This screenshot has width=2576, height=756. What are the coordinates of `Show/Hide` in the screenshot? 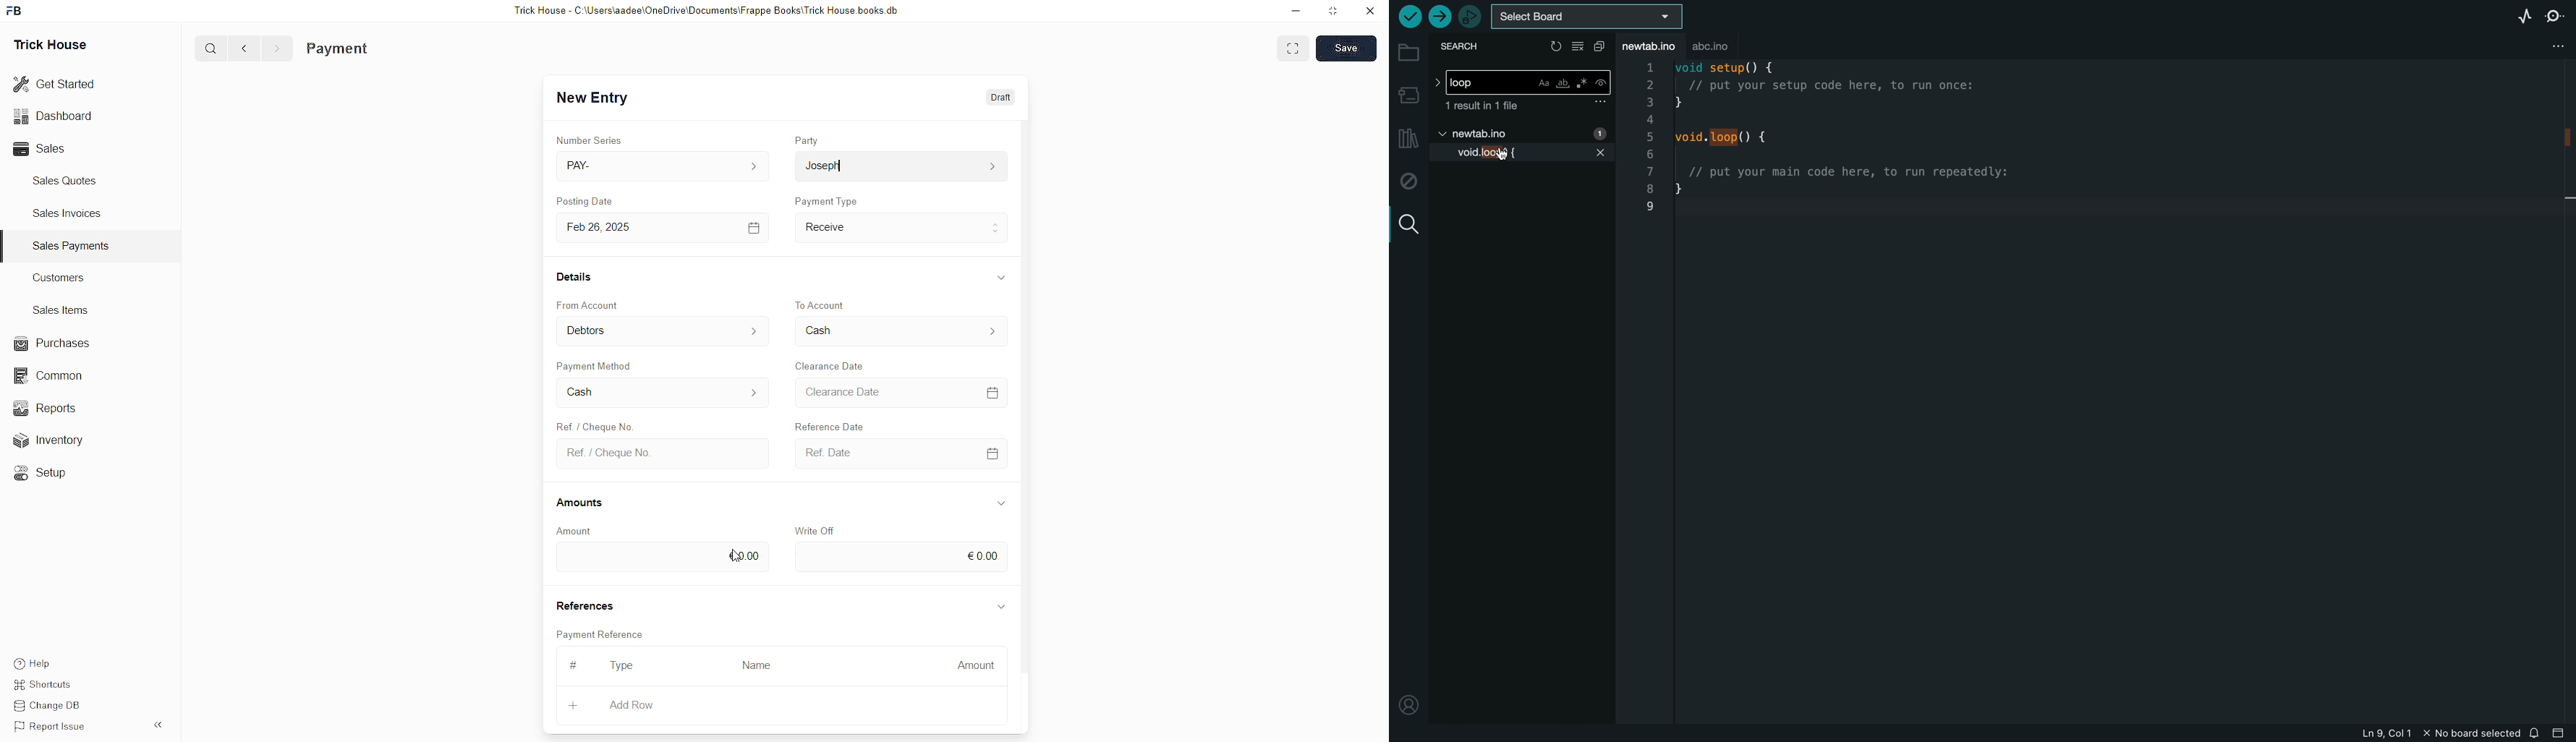 It's located at (1000, 503).